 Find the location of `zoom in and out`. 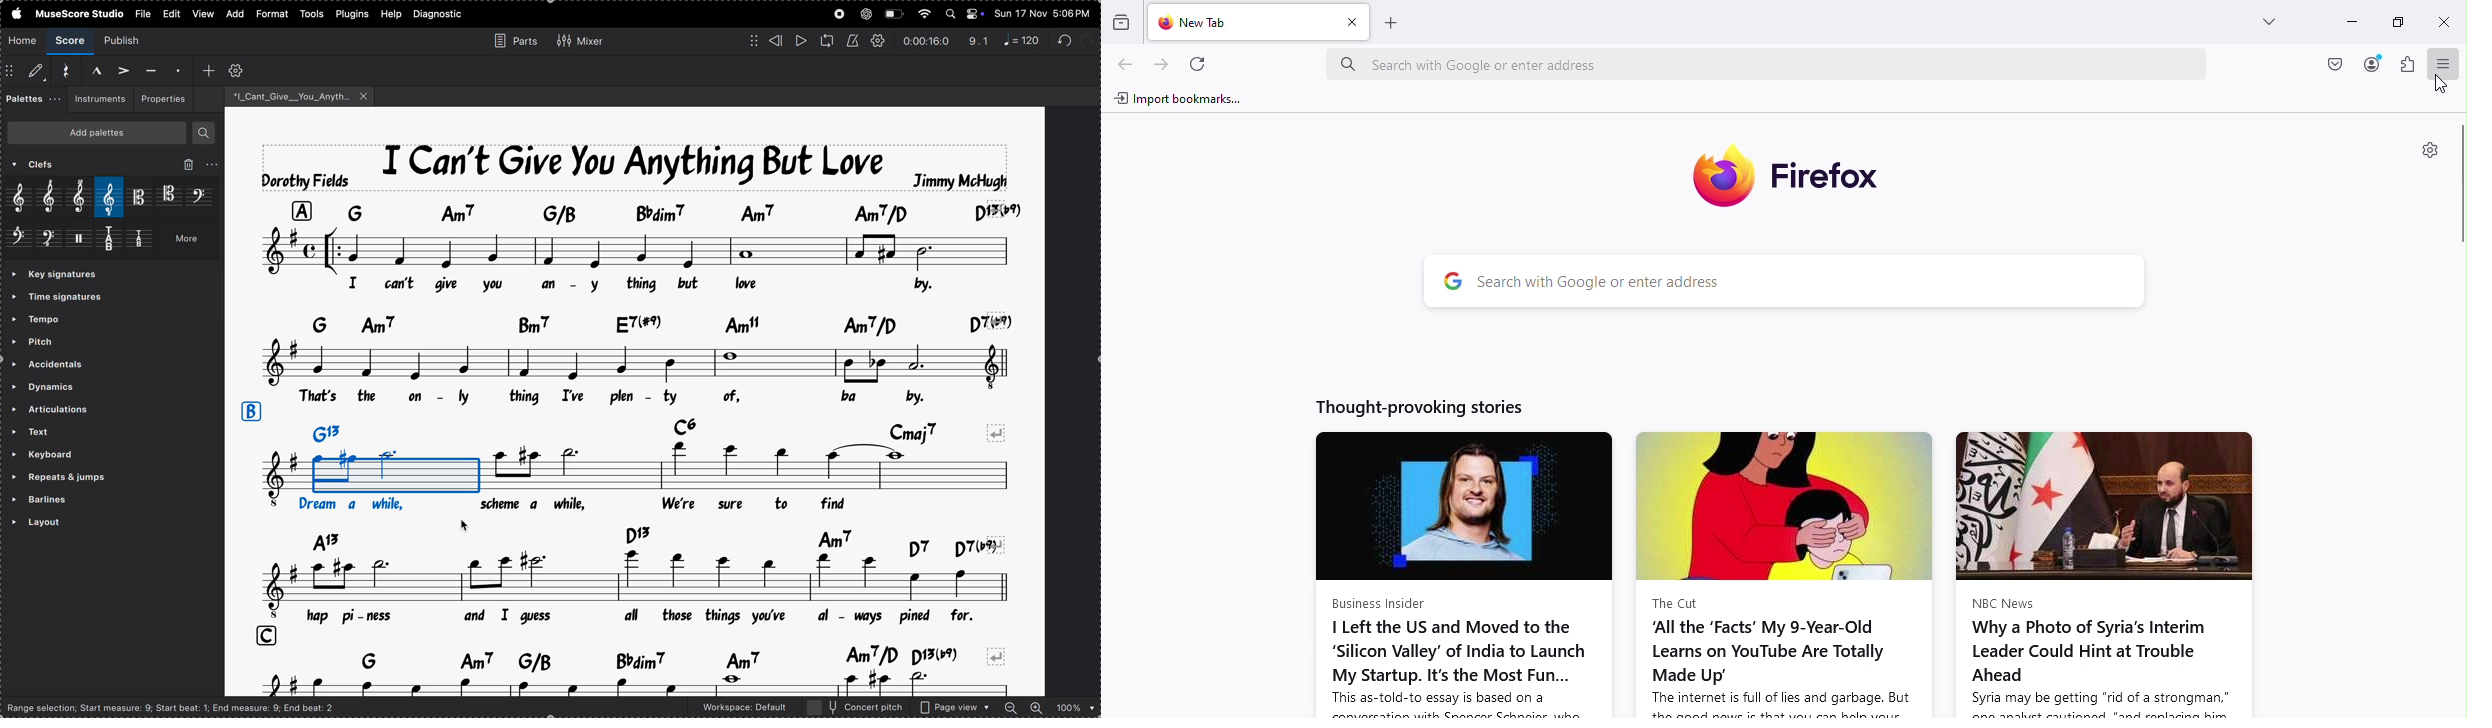

zoom in and out is located at coordinates (1049, 708).